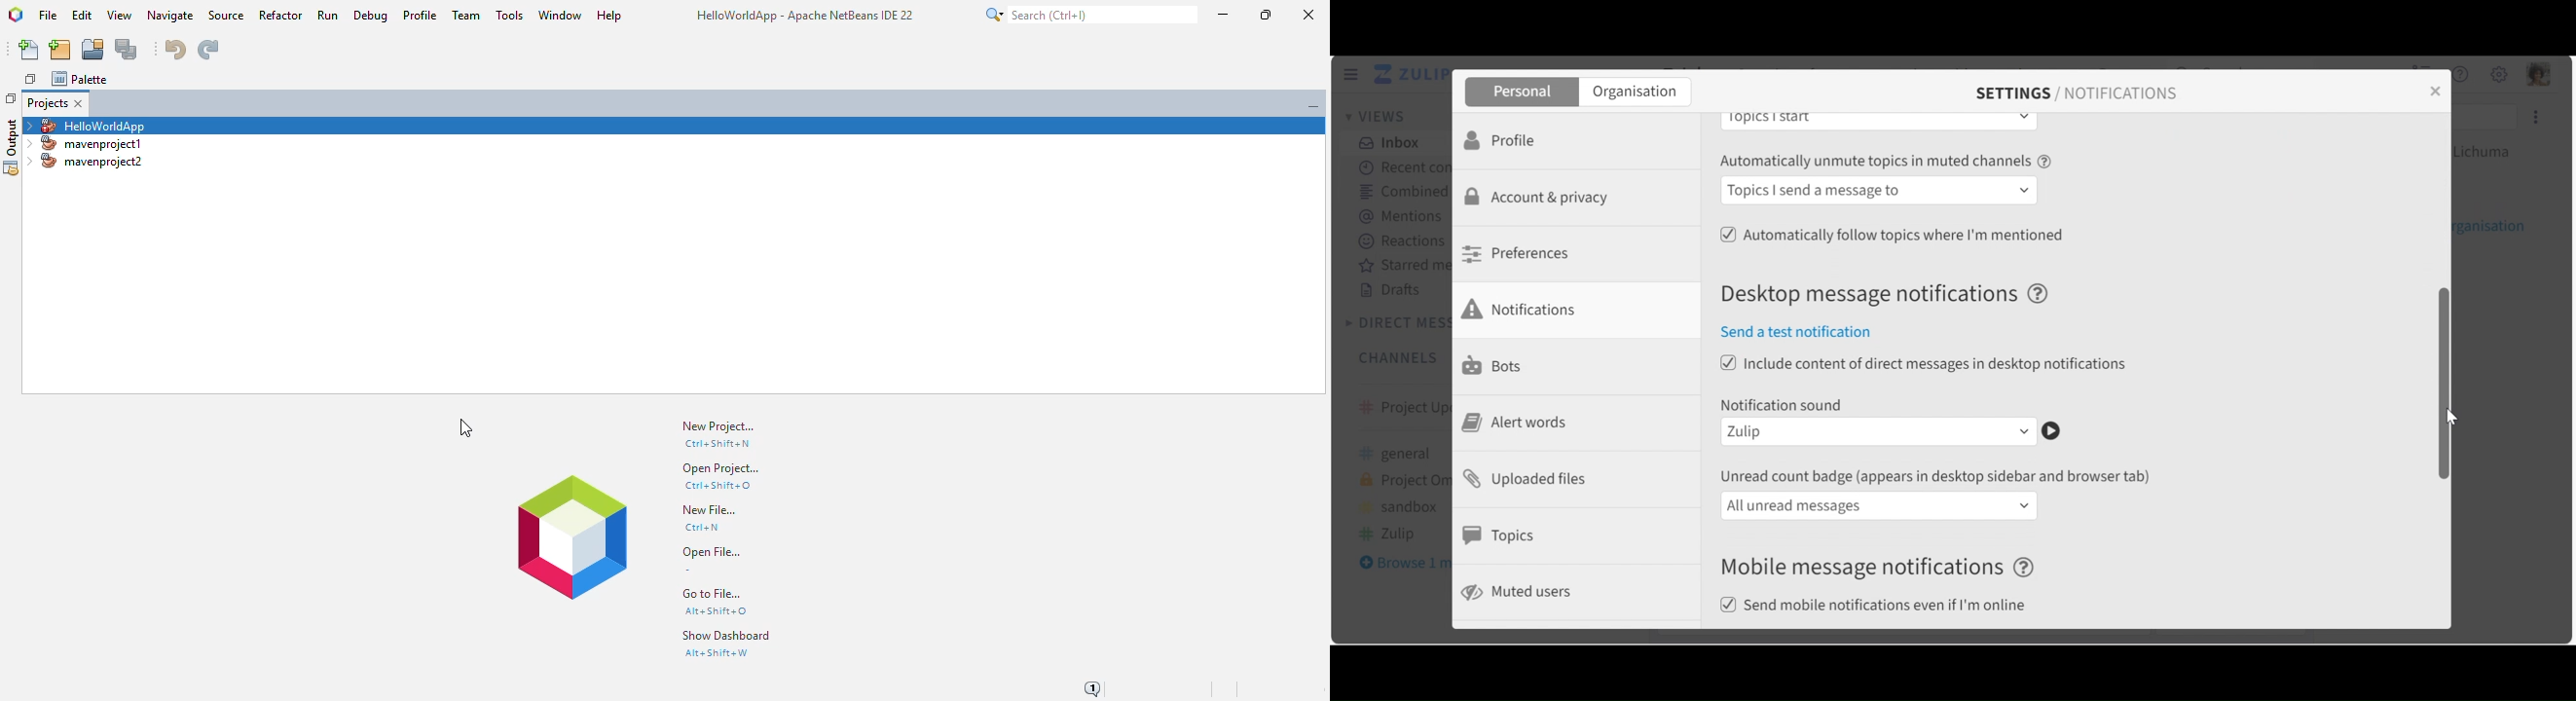  I want to click on Topics, so click(1503, 535).